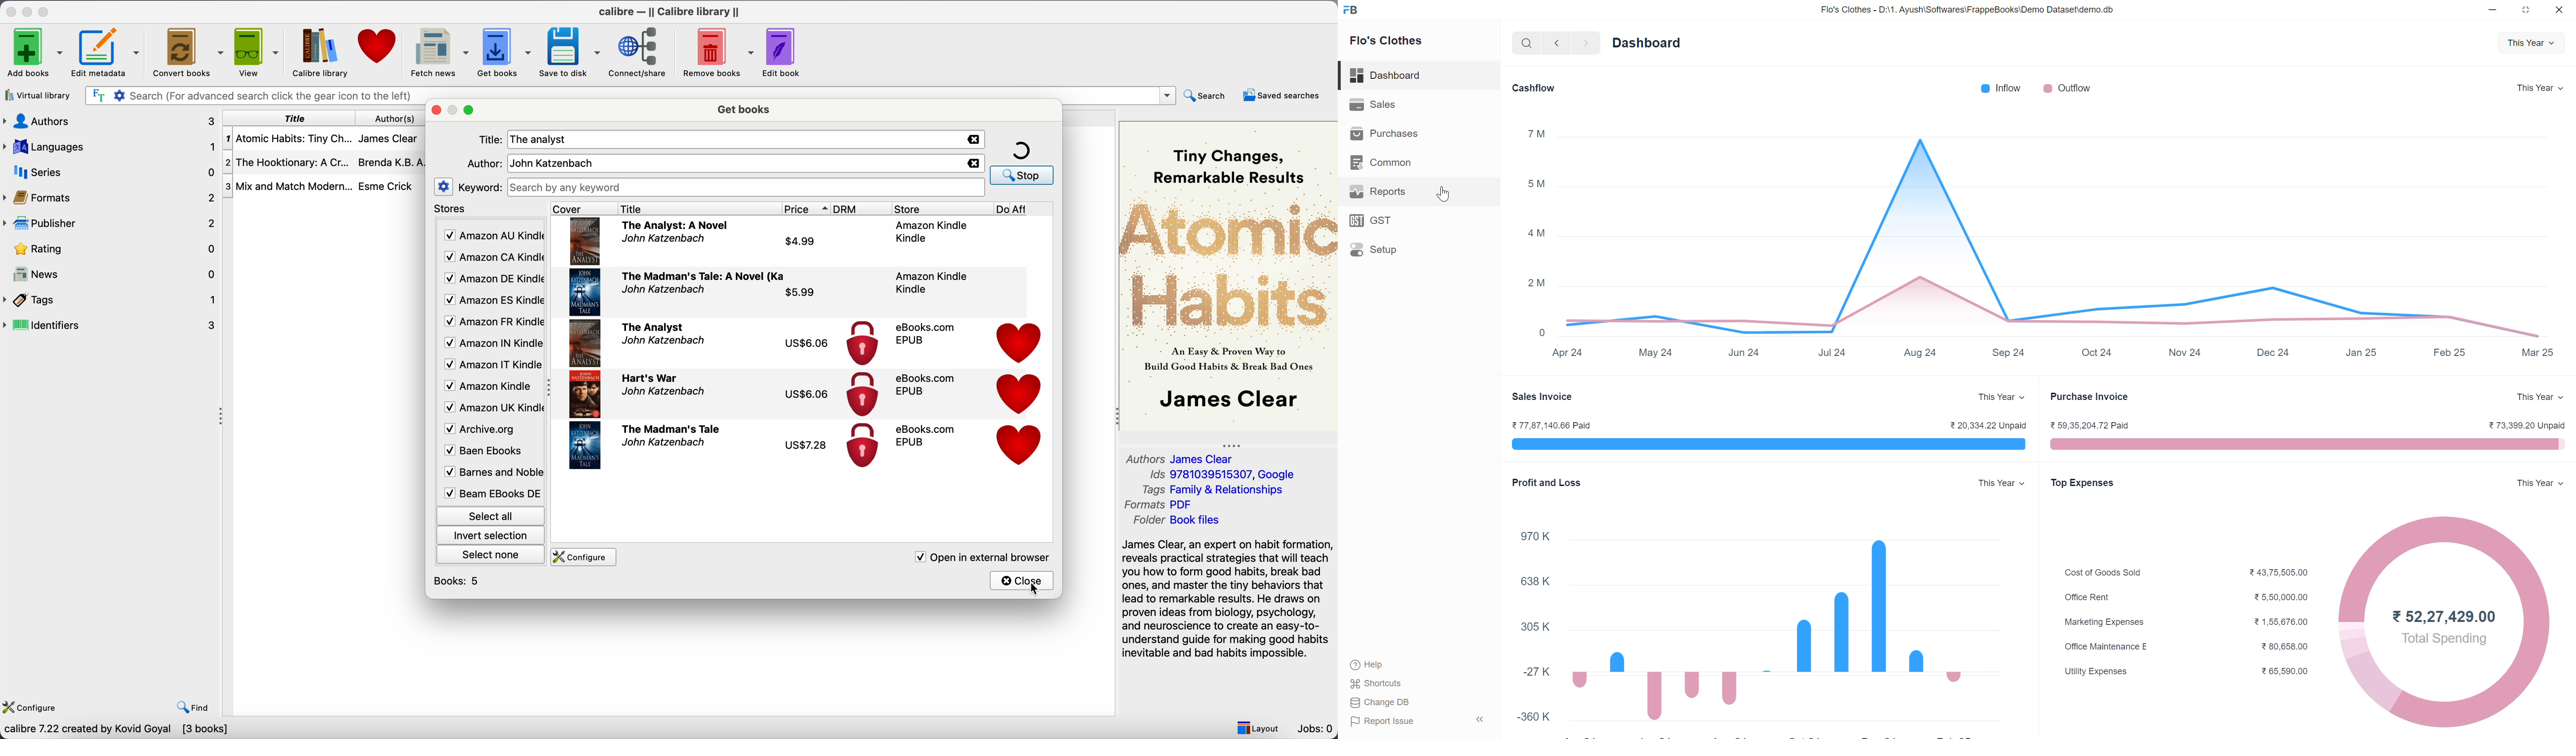 Image resolution: width=2576 pixels, height=756 pixels. I want to click on search bar, so click(747, 188).